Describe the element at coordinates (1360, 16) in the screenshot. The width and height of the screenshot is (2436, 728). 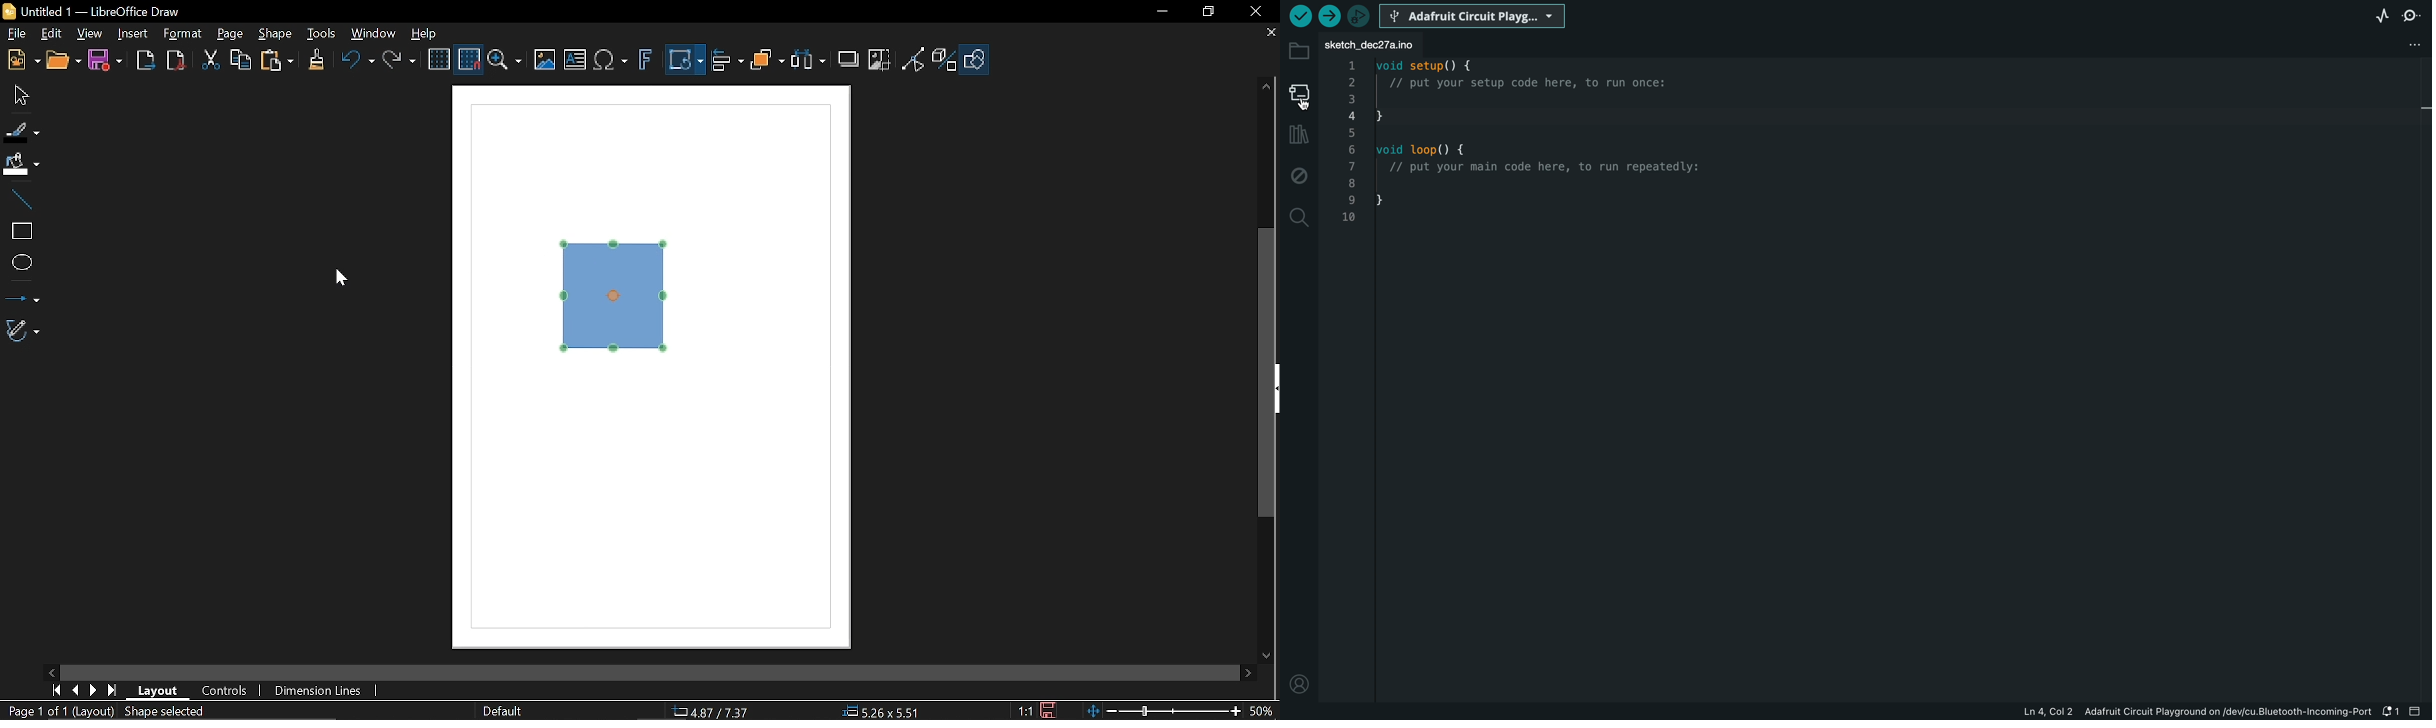
I see `debugger` at that location.